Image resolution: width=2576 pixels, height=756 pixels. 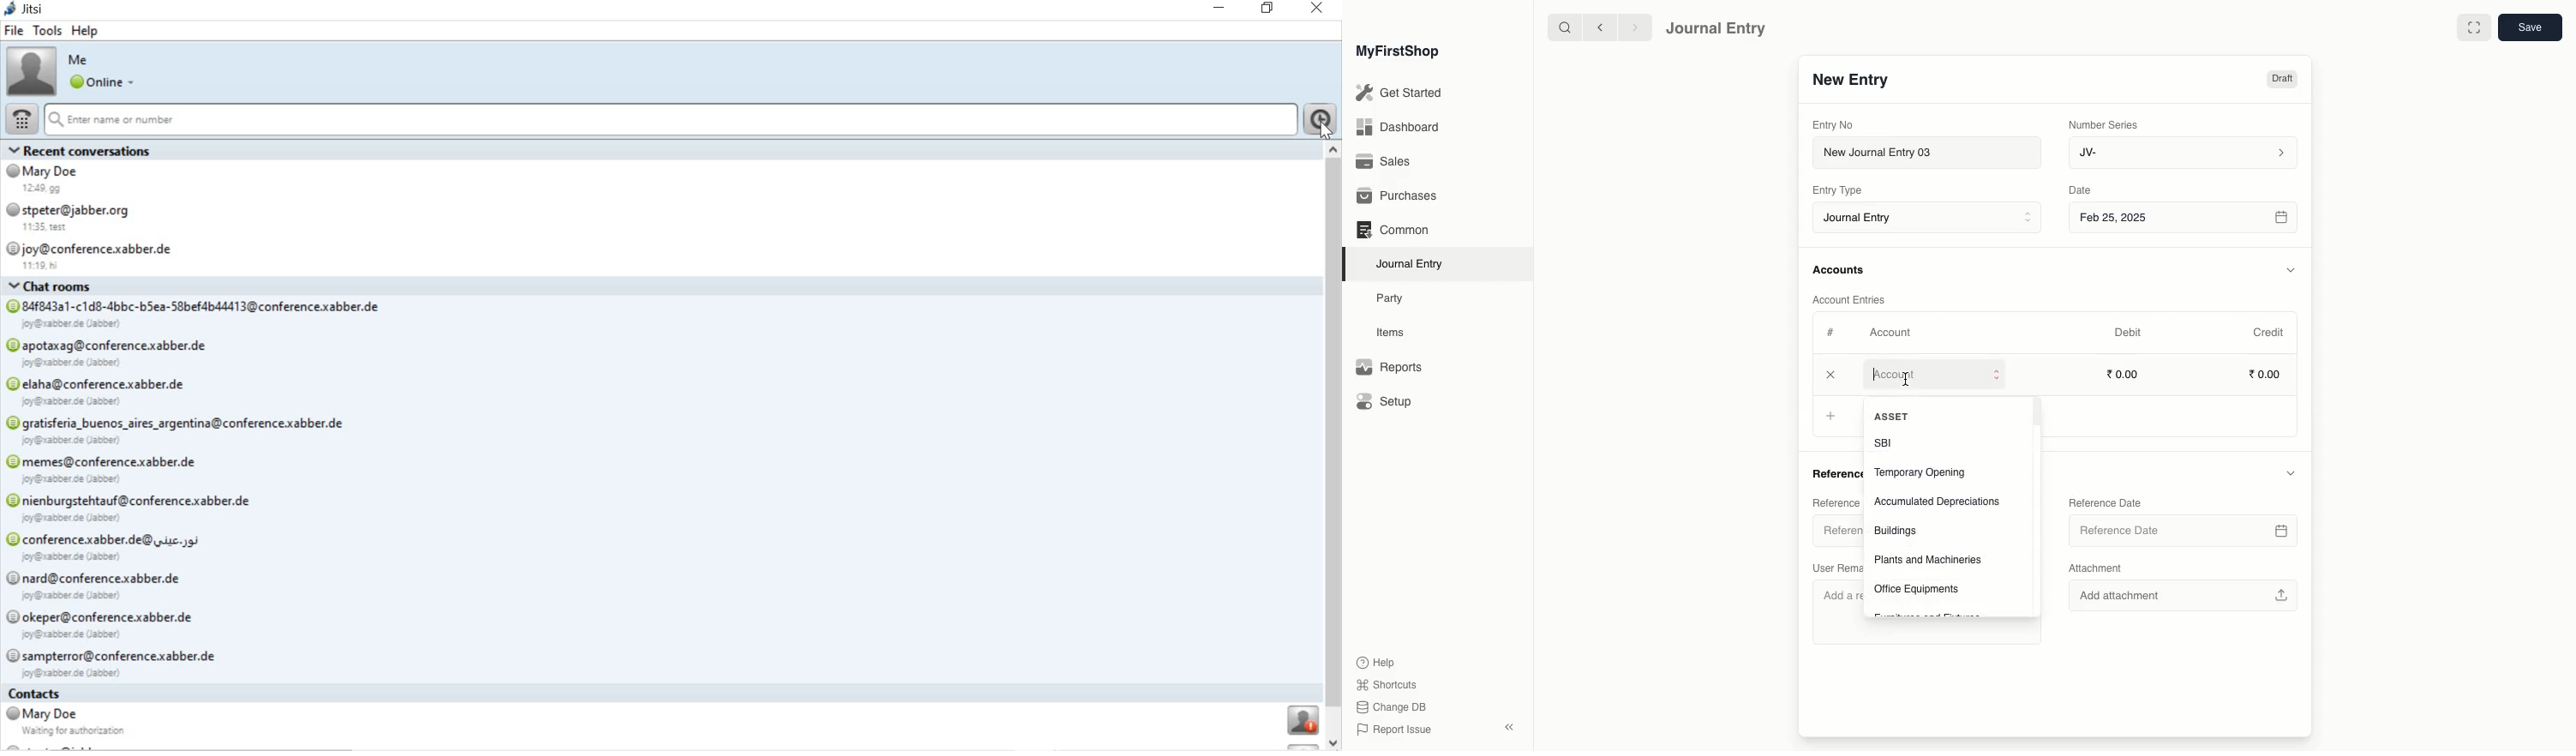 What do you see at coordinates (1374, 661) in the screenshot?
I see `Help` at bounding box center [1374, 661].